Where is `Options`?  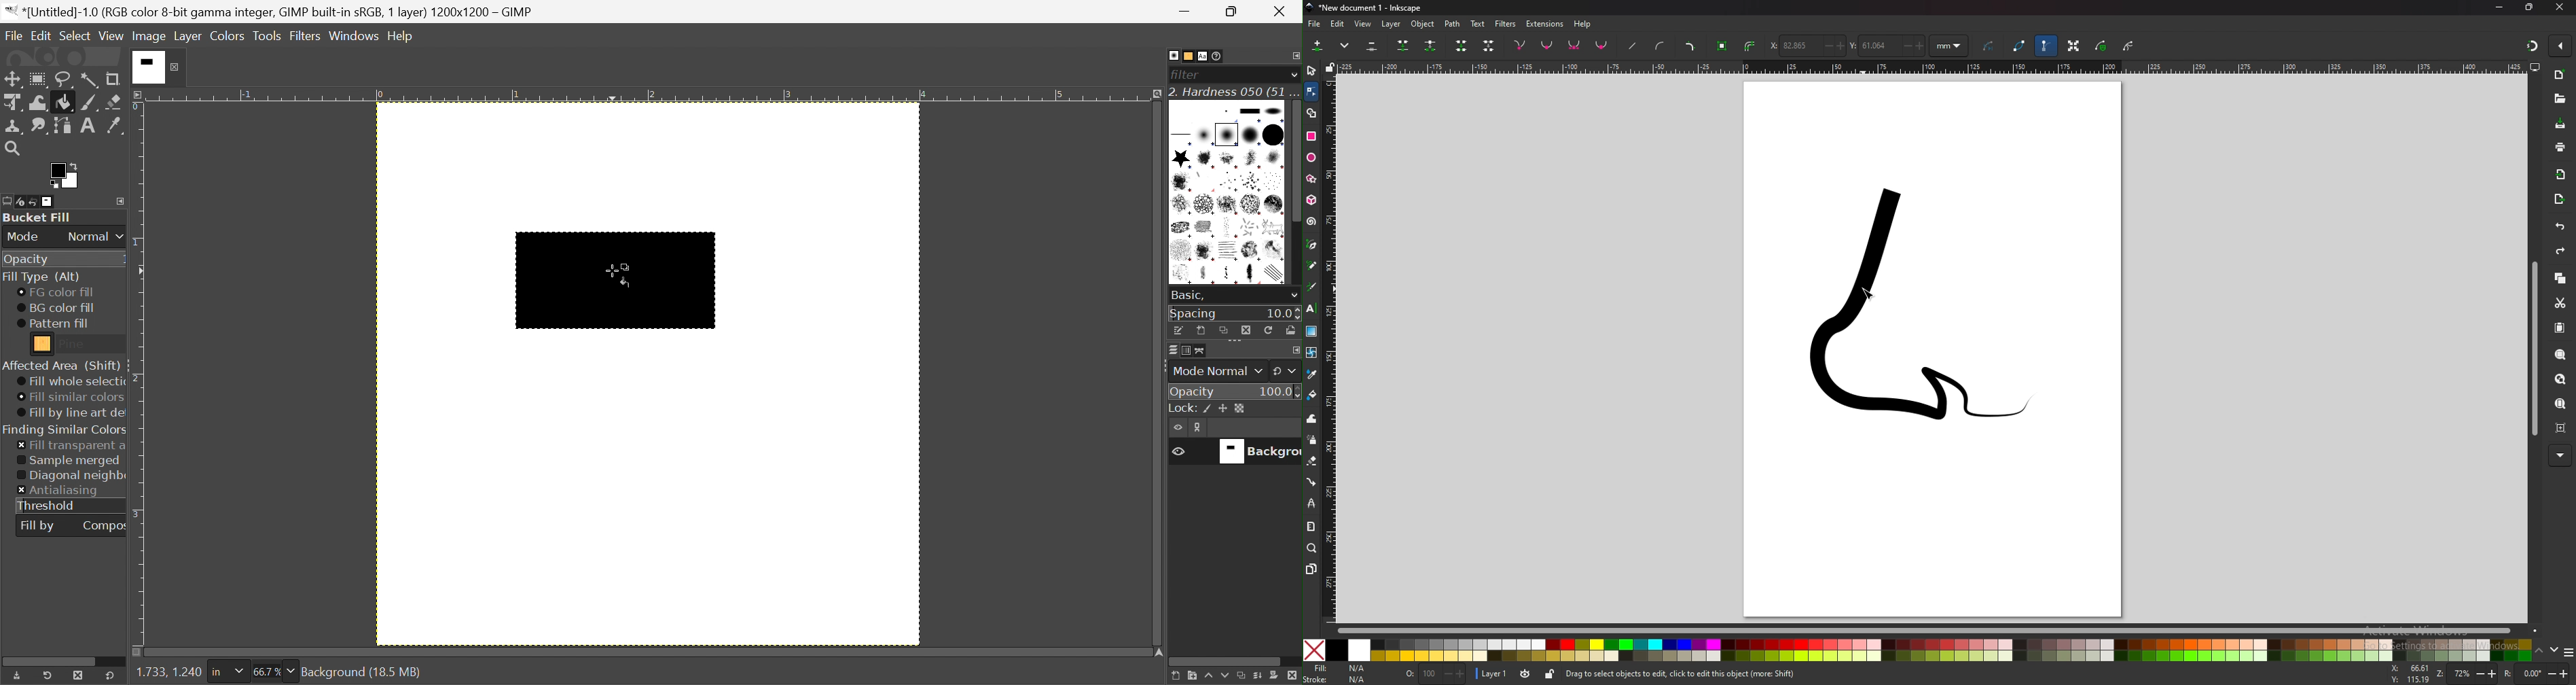
Options is located at coordinates (1236, 343).